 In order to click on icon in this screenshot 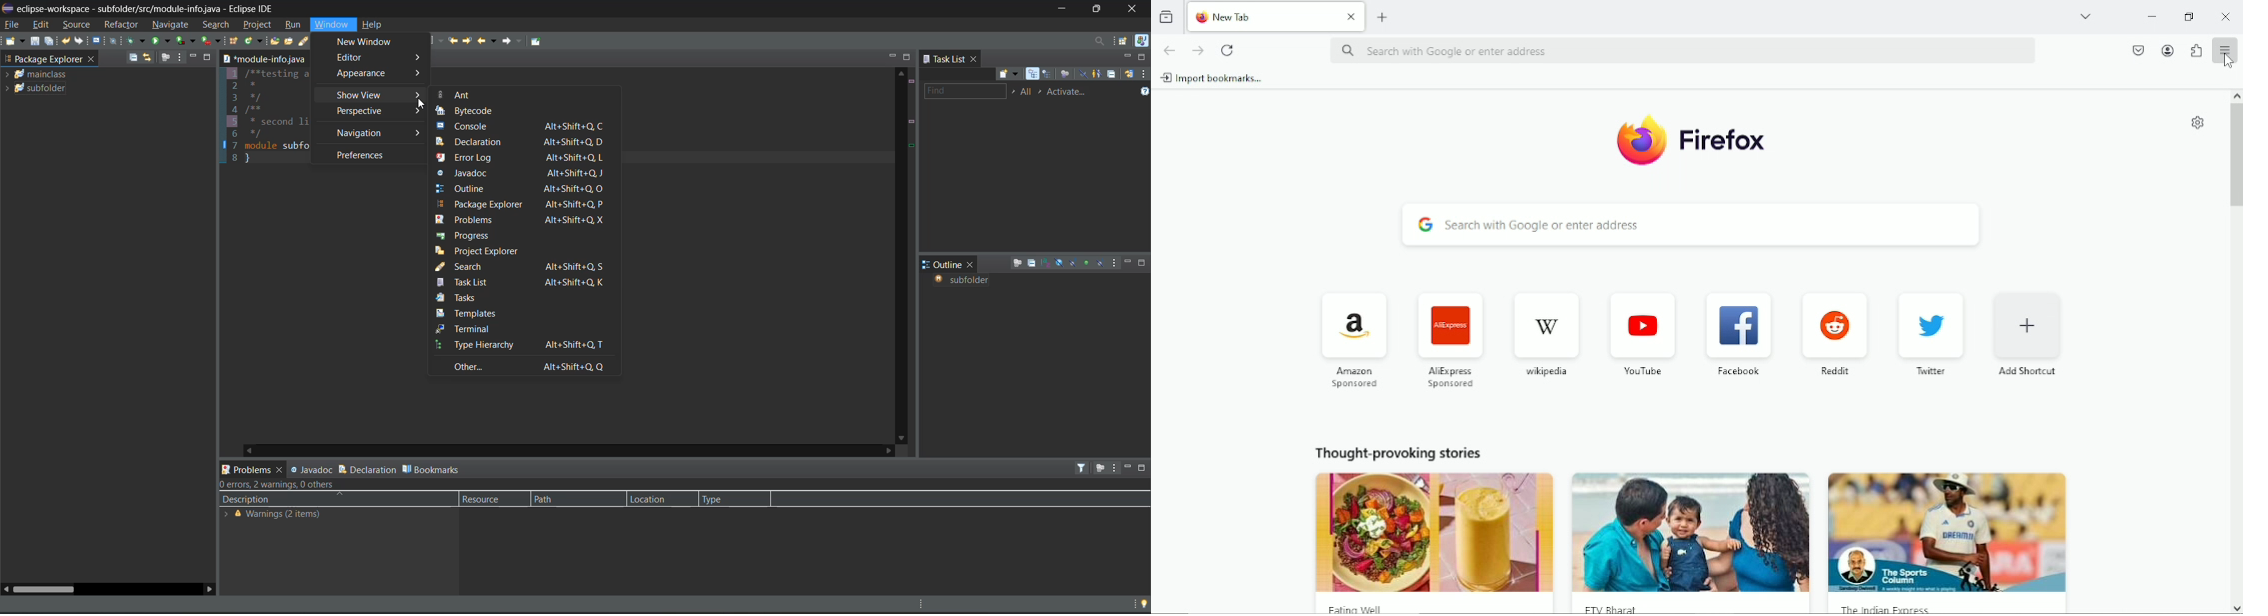, I will do `click(1543, 328)`.